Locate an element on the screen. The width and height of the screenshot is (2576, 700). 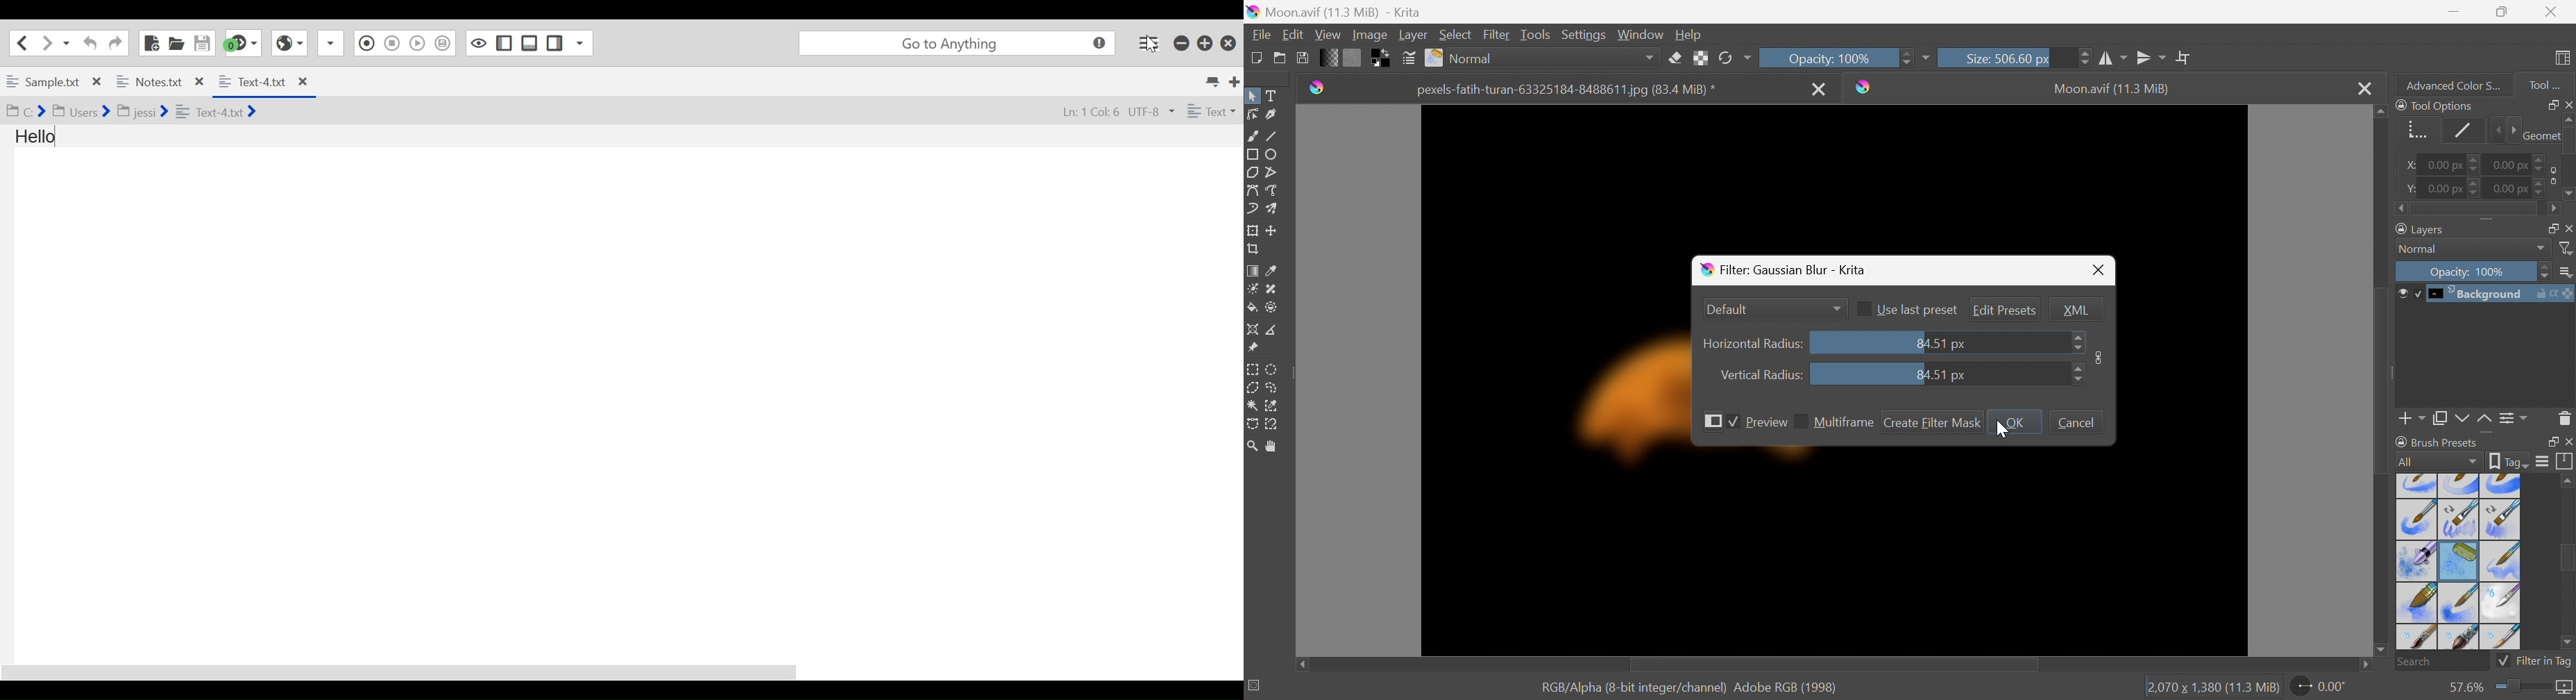
Horizontal mirror tool is located at coordinates (2112, 58).